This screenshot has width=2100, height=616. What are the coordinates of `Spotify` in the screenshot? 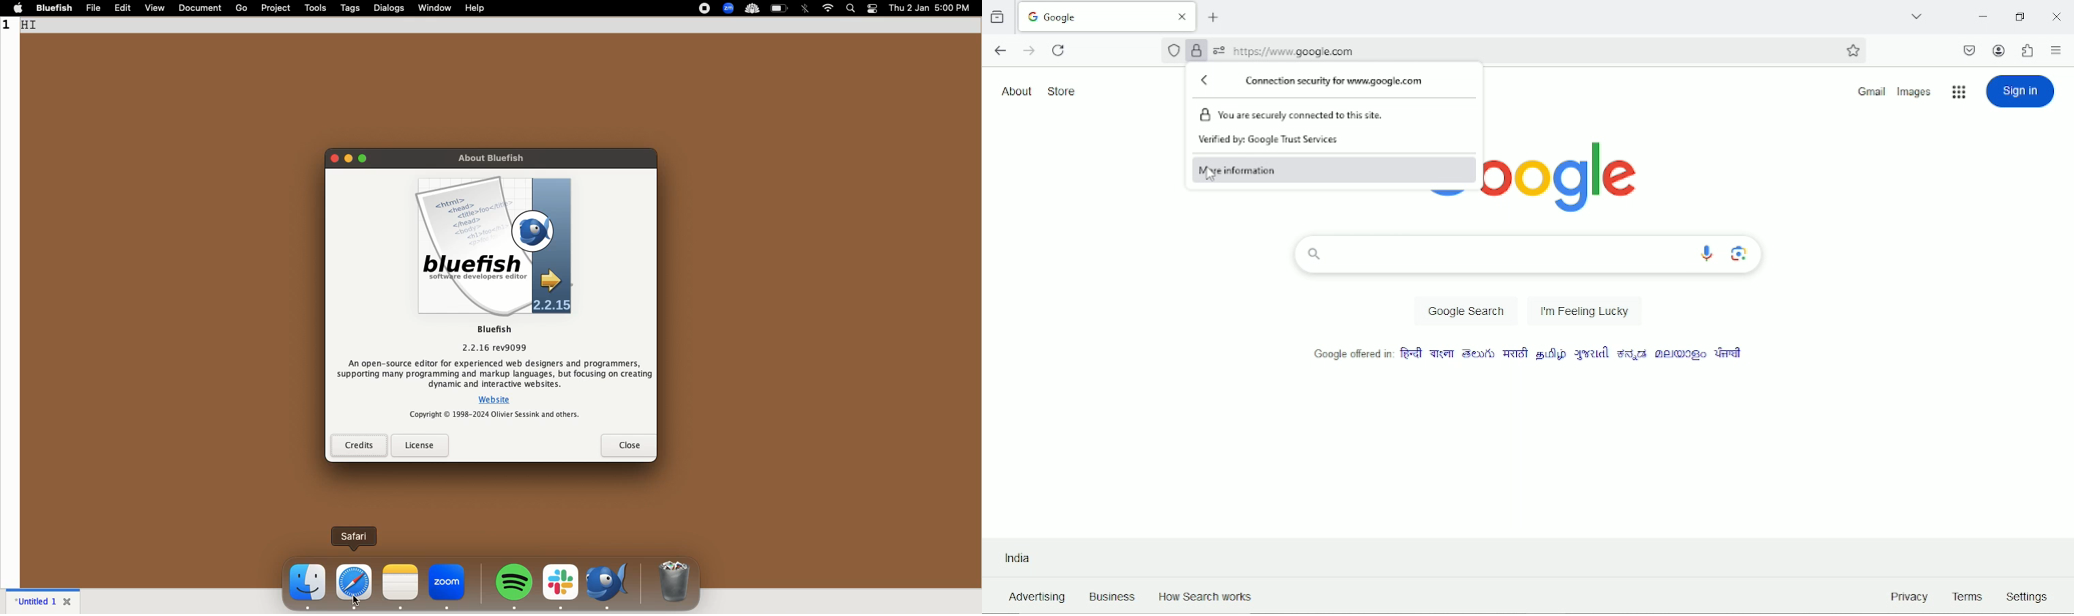 It's located at (517, 583).